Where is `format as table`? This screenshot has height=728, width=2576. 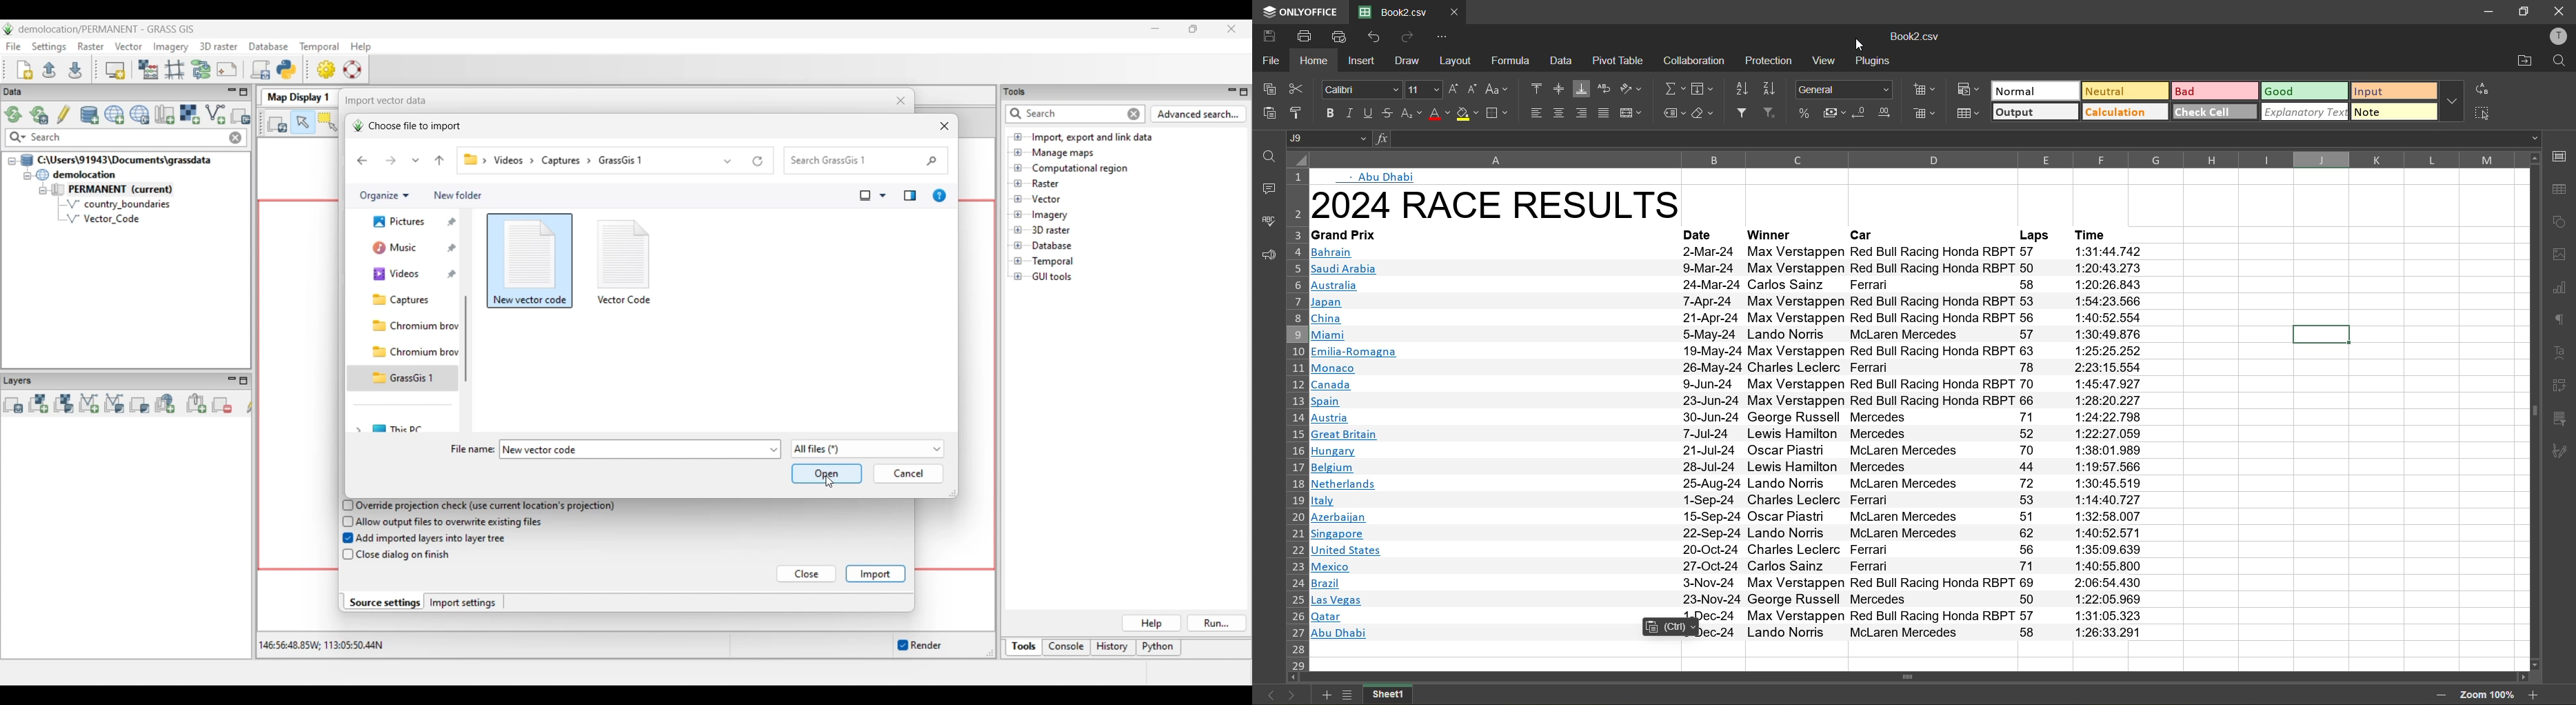
format as table is located at coordinates (1971, 113).